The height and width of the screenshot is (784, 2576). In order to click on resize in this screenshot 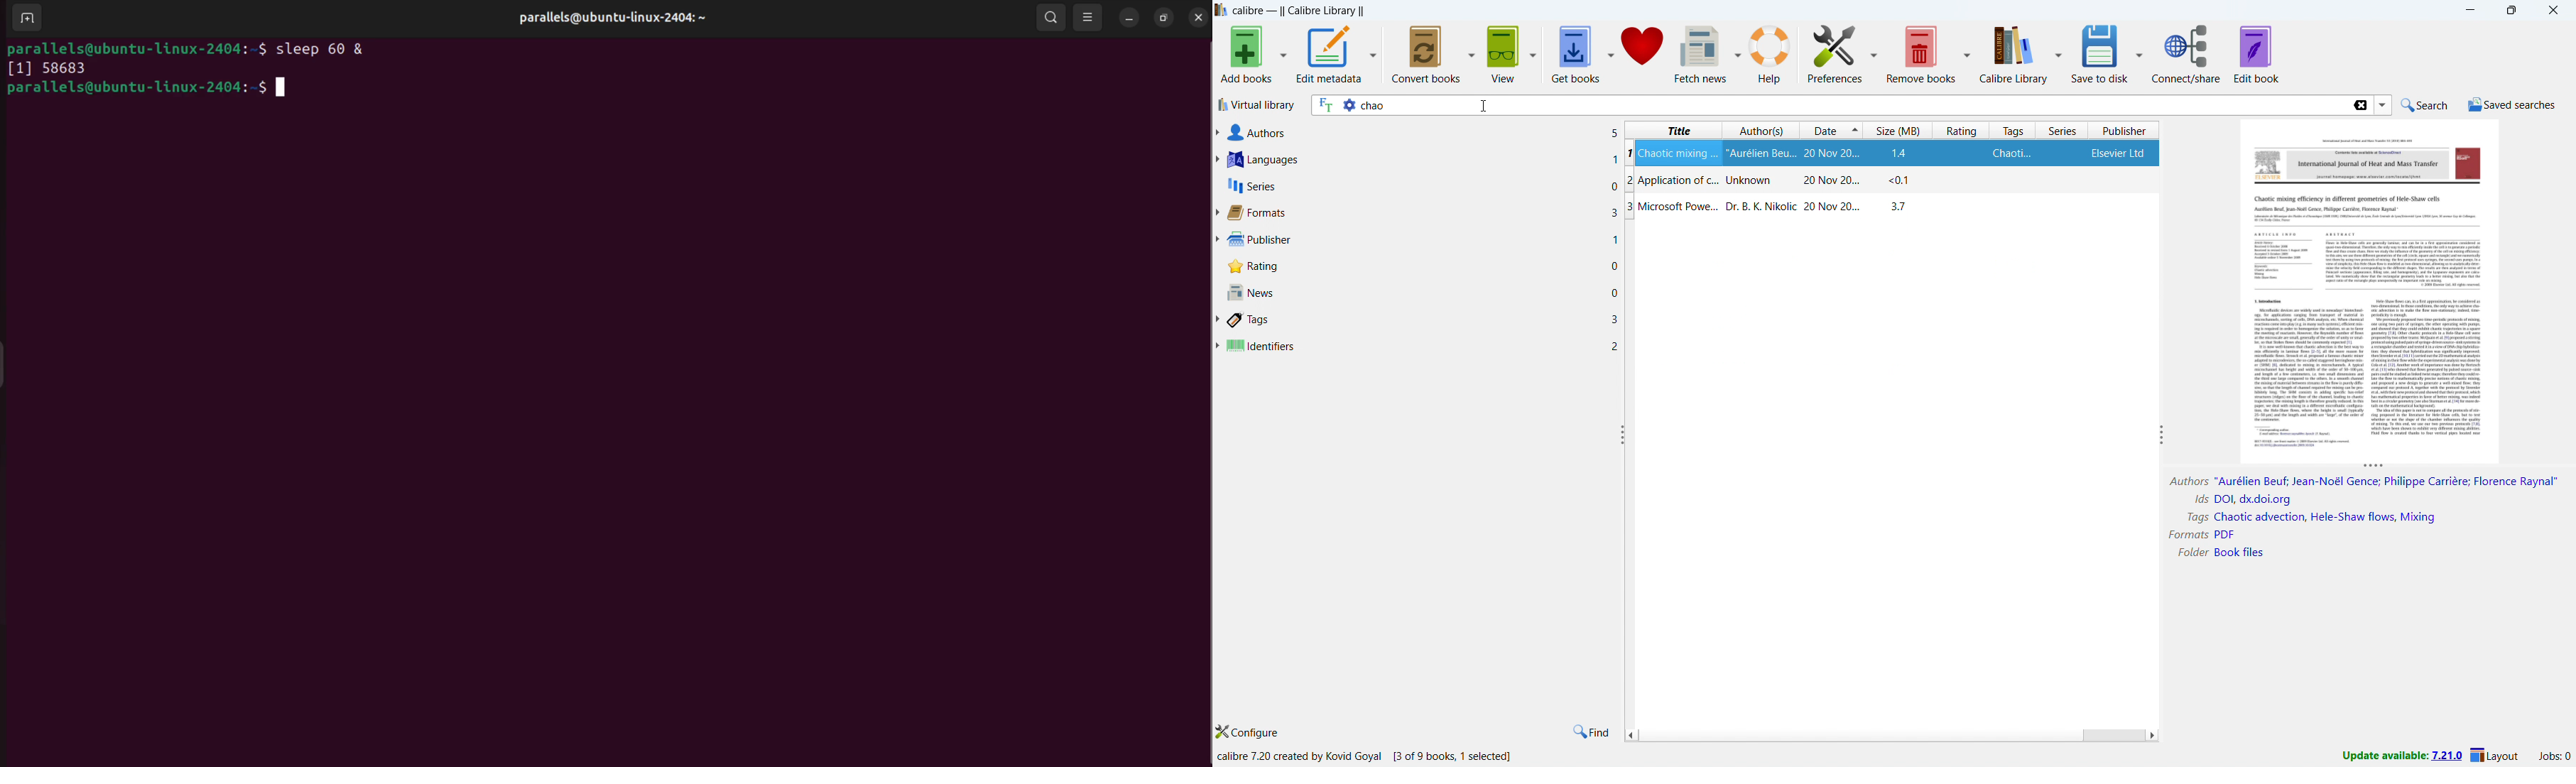, I will do `click(2161, 435)`.